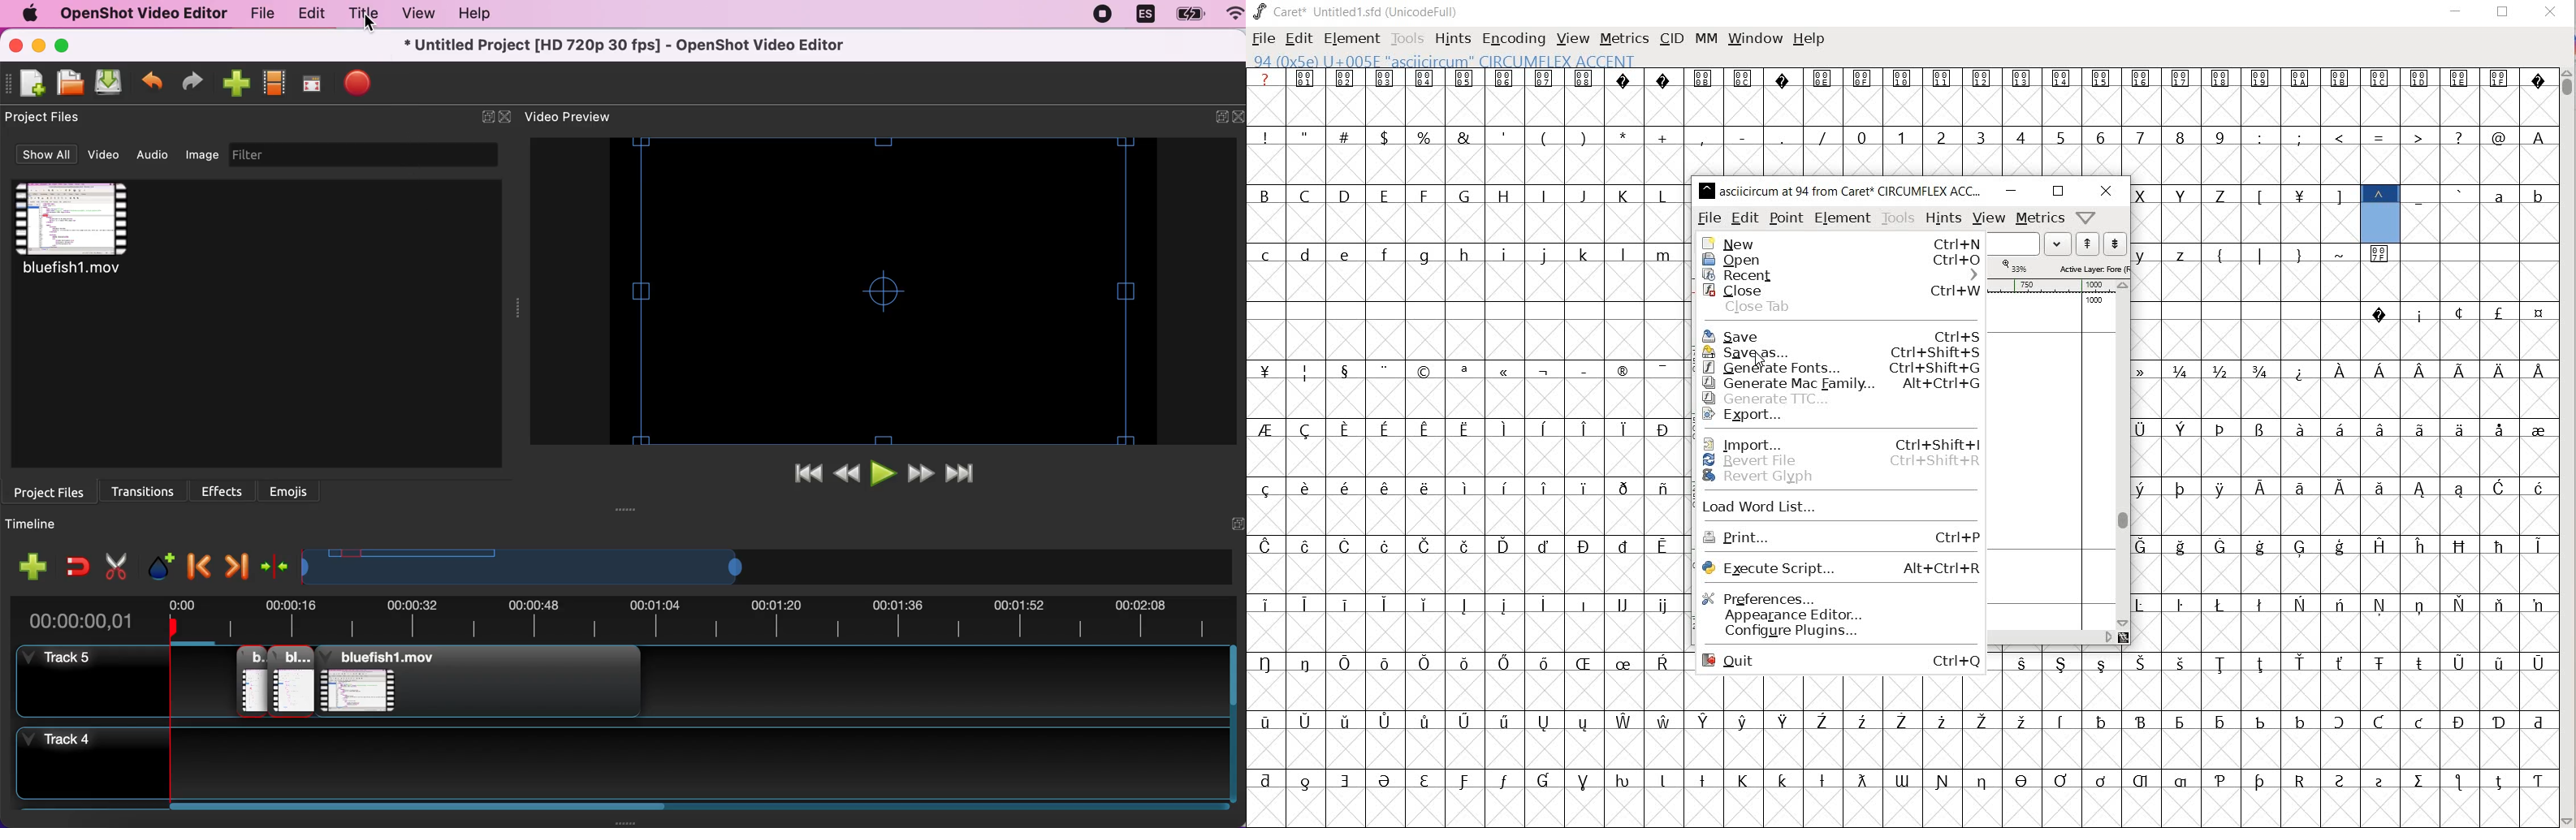  What do you see at coordinates (807, 475) in the screenshot?
I see `jump to start` at bounding box center [807, 475].